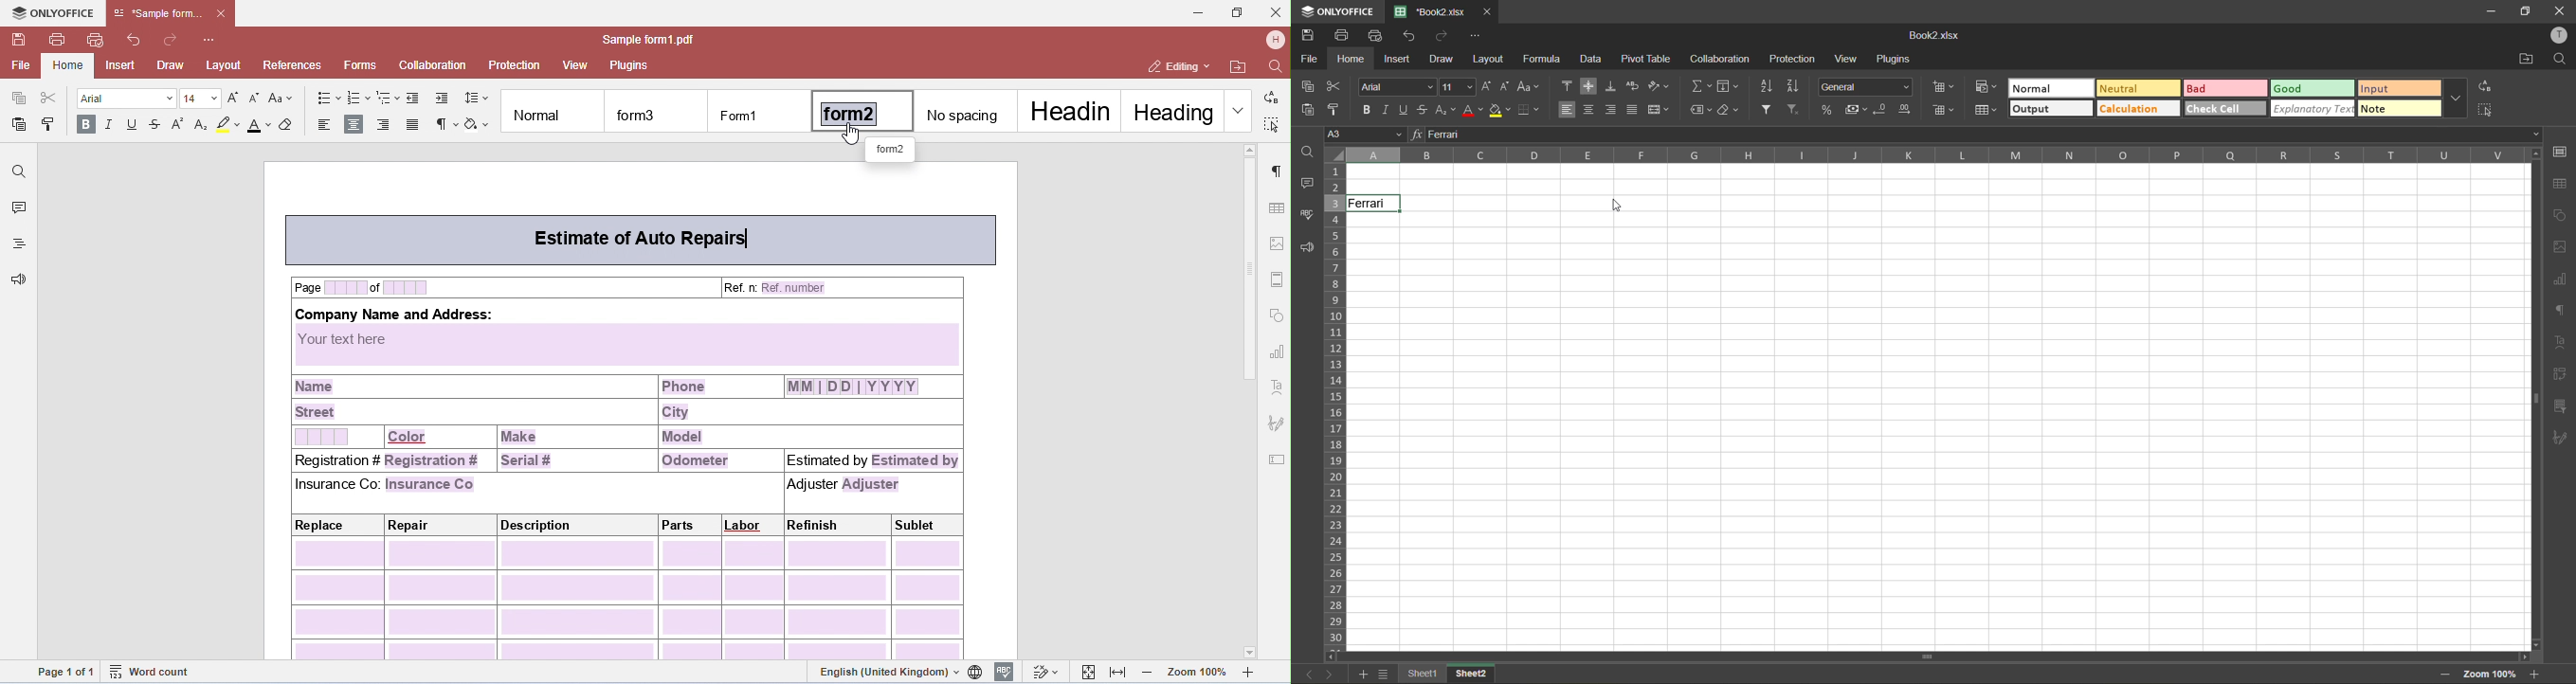  I want to click on clear filter, so click(1798, 110).